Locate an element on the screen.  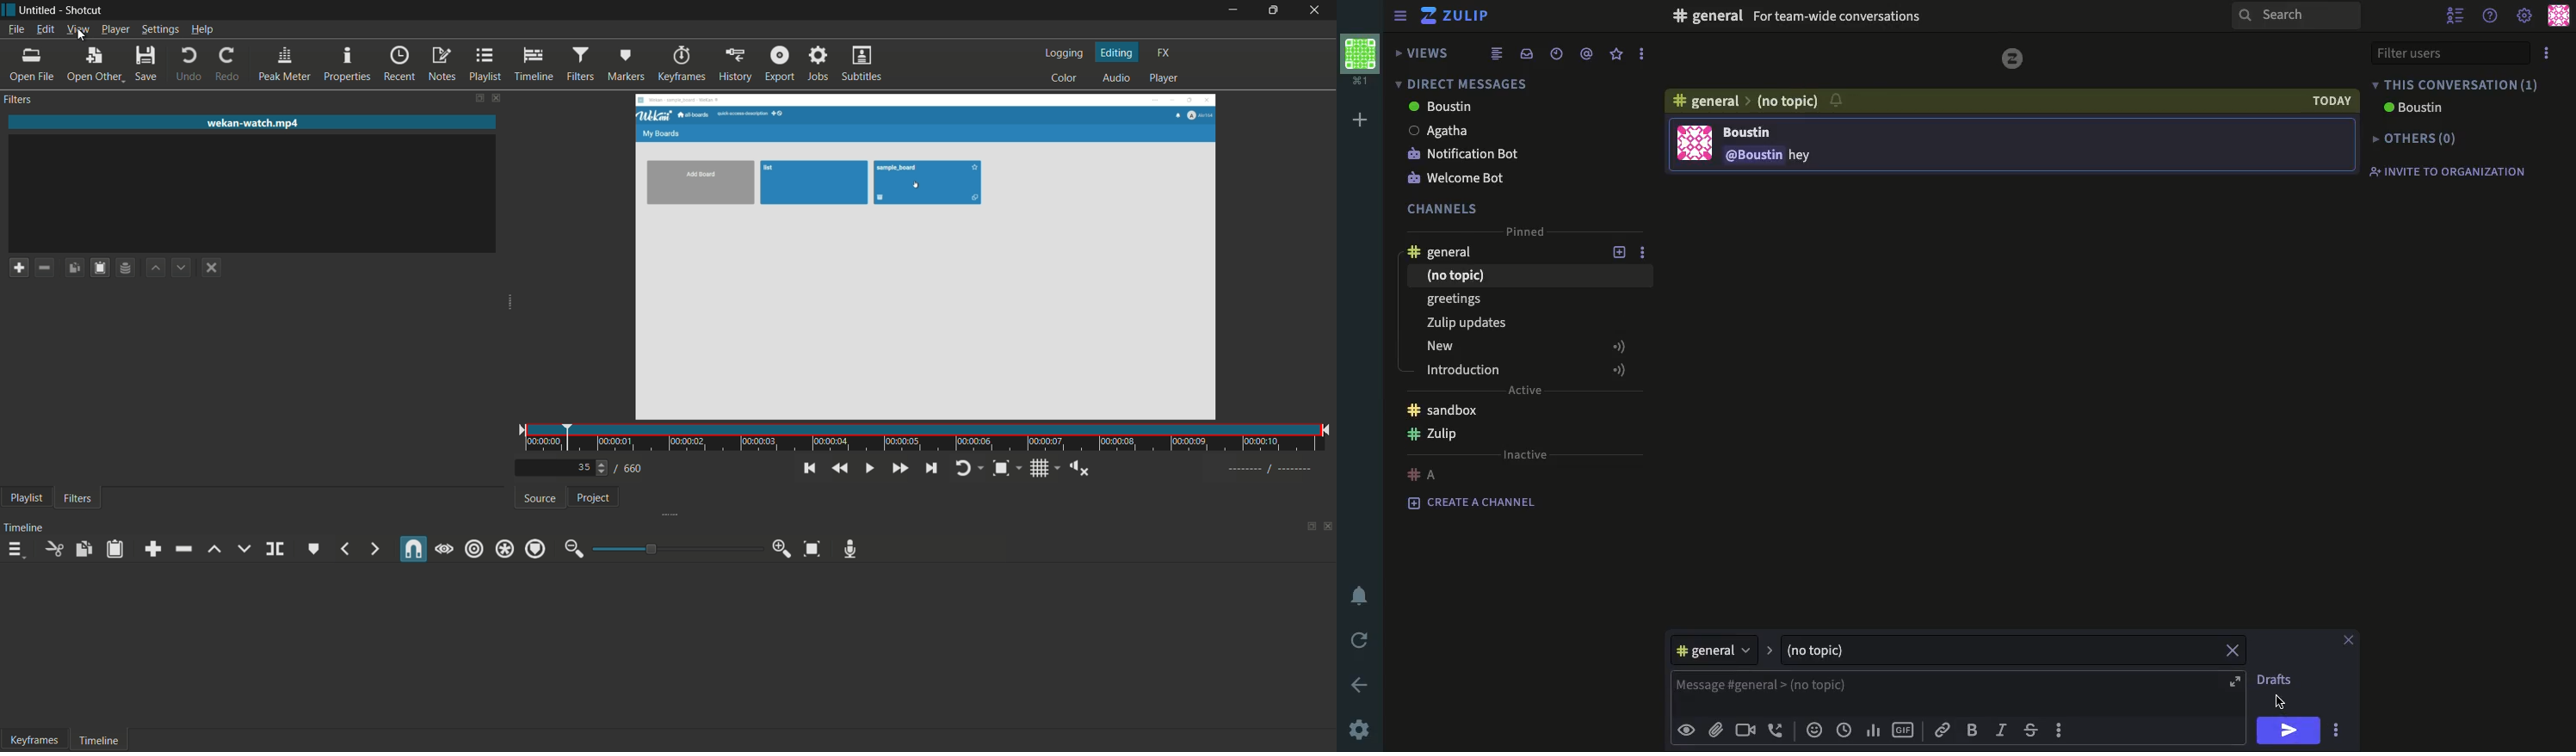
Cursor is located at coordinates (83, 36).